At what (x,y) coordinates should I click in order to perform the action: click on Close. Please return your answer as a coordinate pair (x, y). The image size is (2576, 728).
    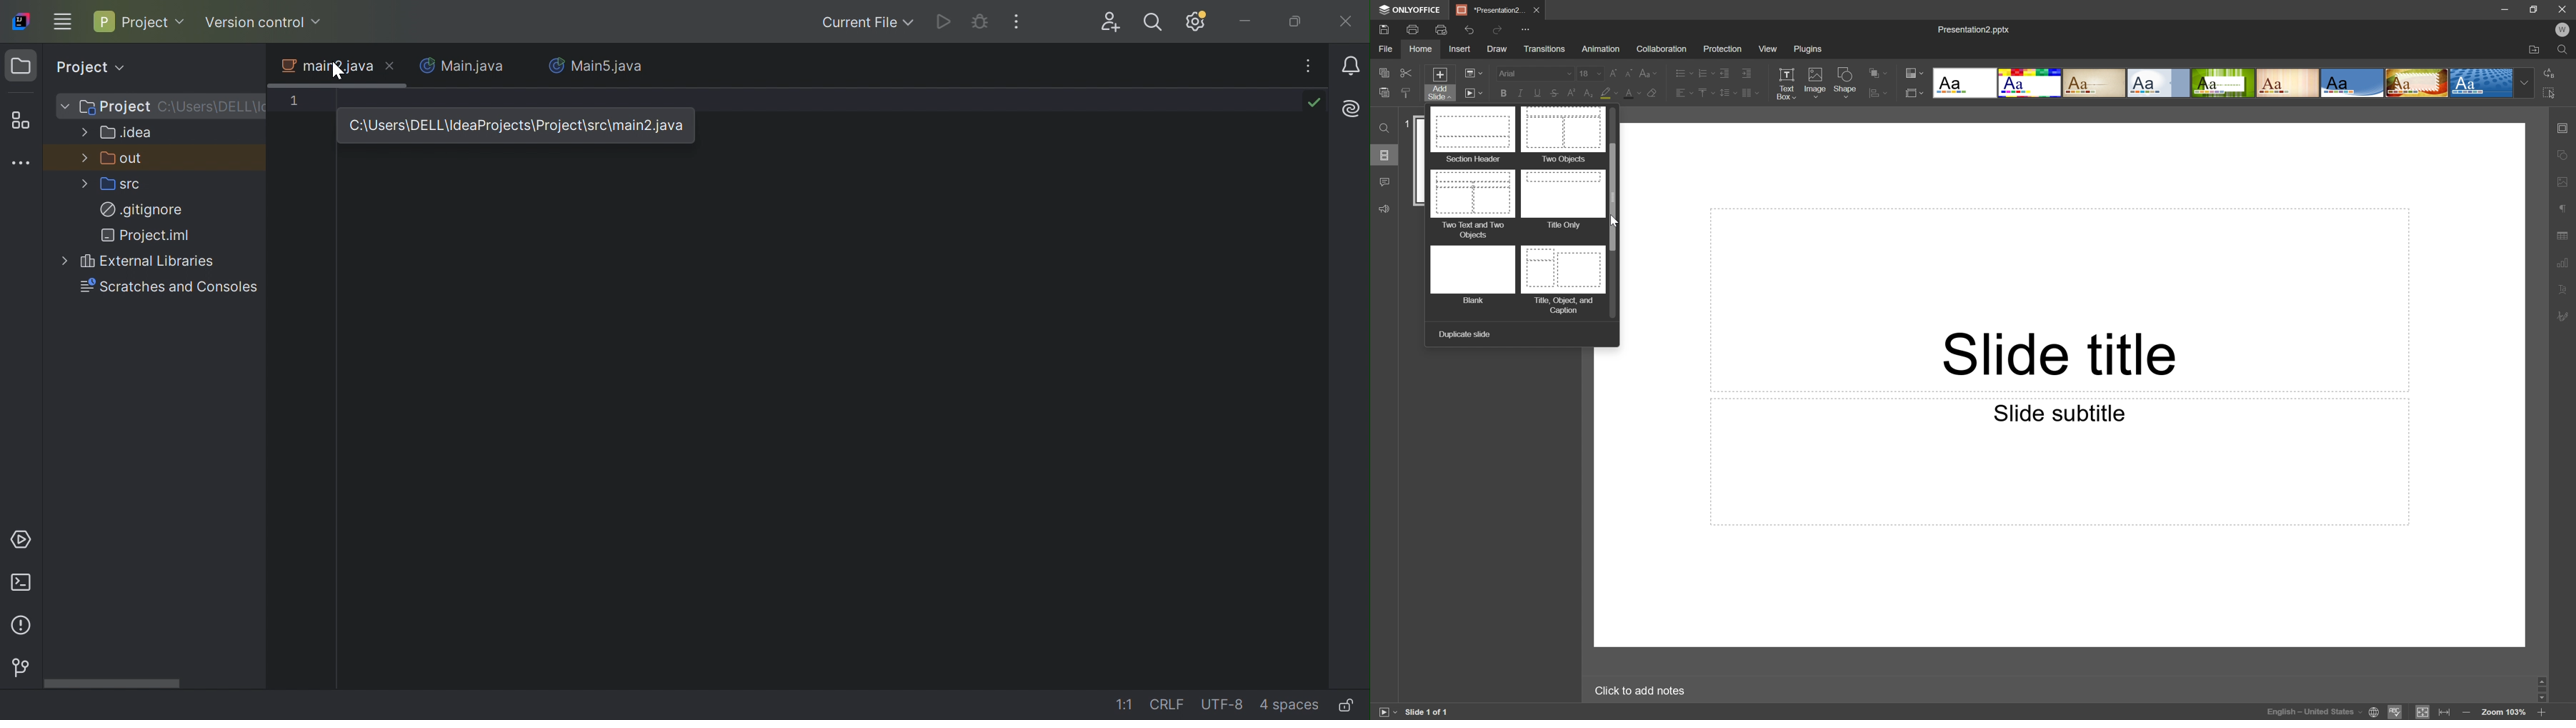
    Looking at the image, I should click on (2561, 8).